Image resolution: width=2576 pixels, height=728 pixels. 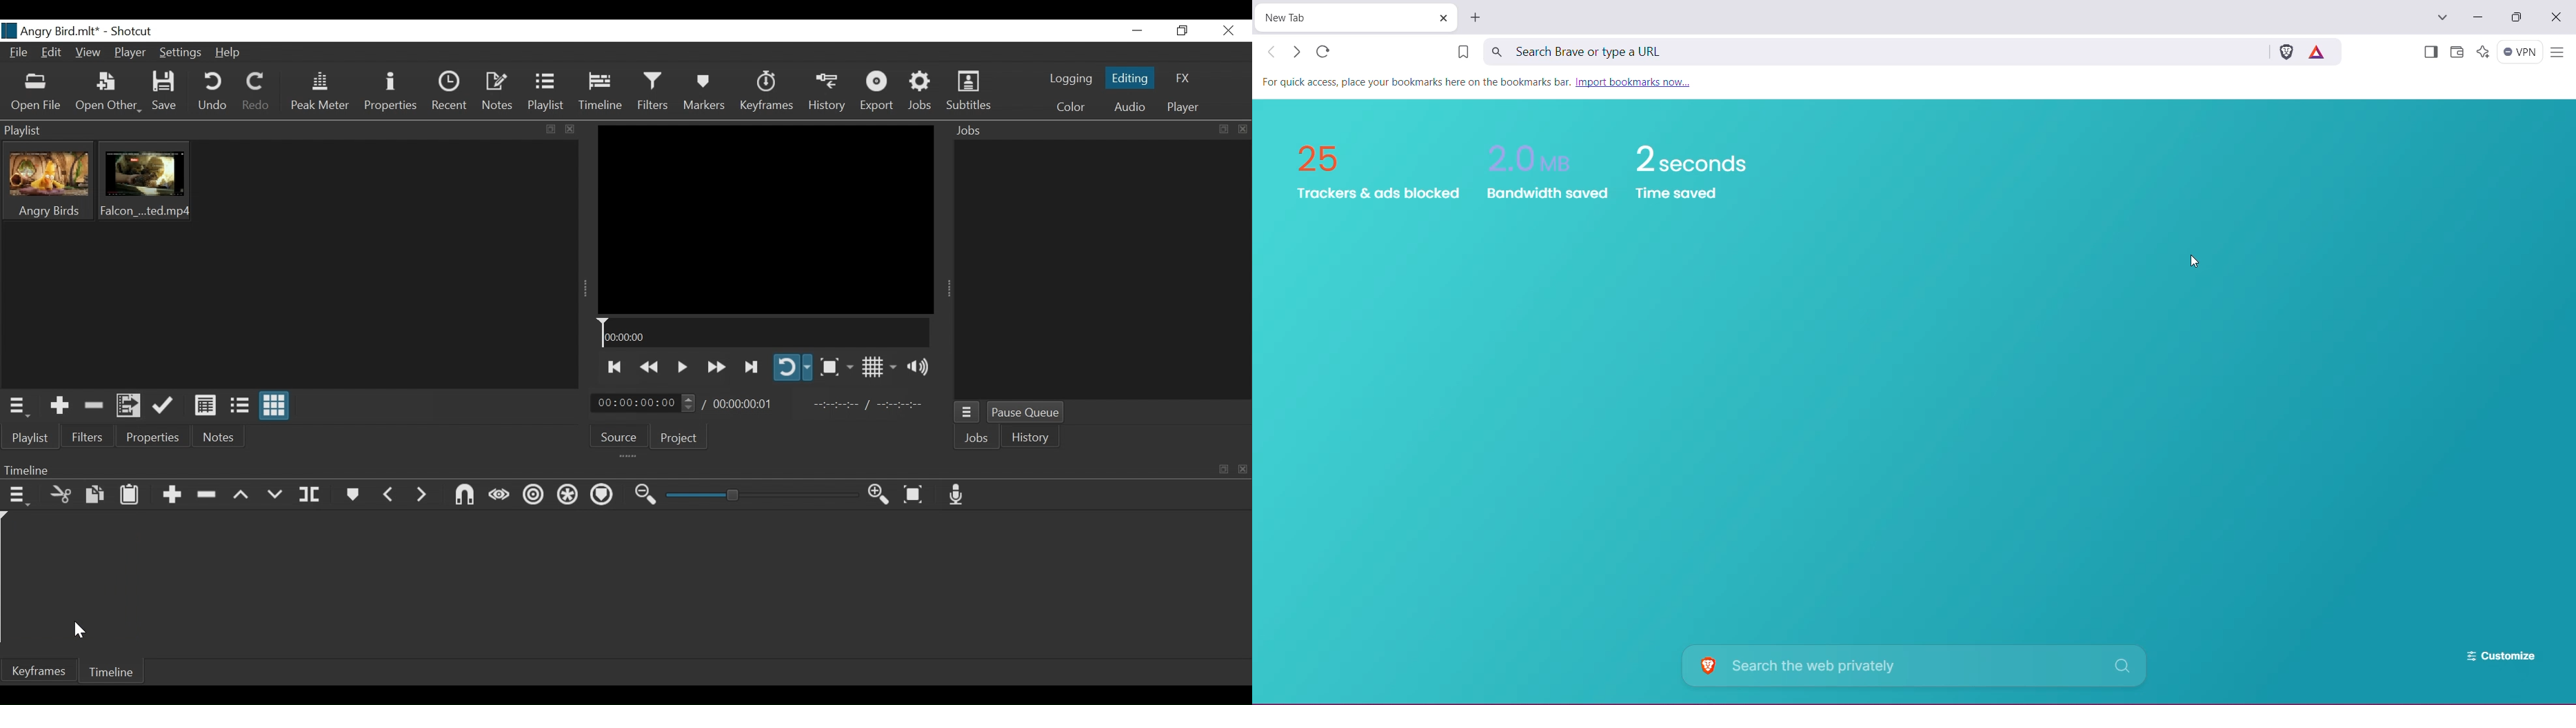 What do you see at coordinates (310, 494) in the screenshot?
I see `Split at playhead` at bounding box center [310, 494].